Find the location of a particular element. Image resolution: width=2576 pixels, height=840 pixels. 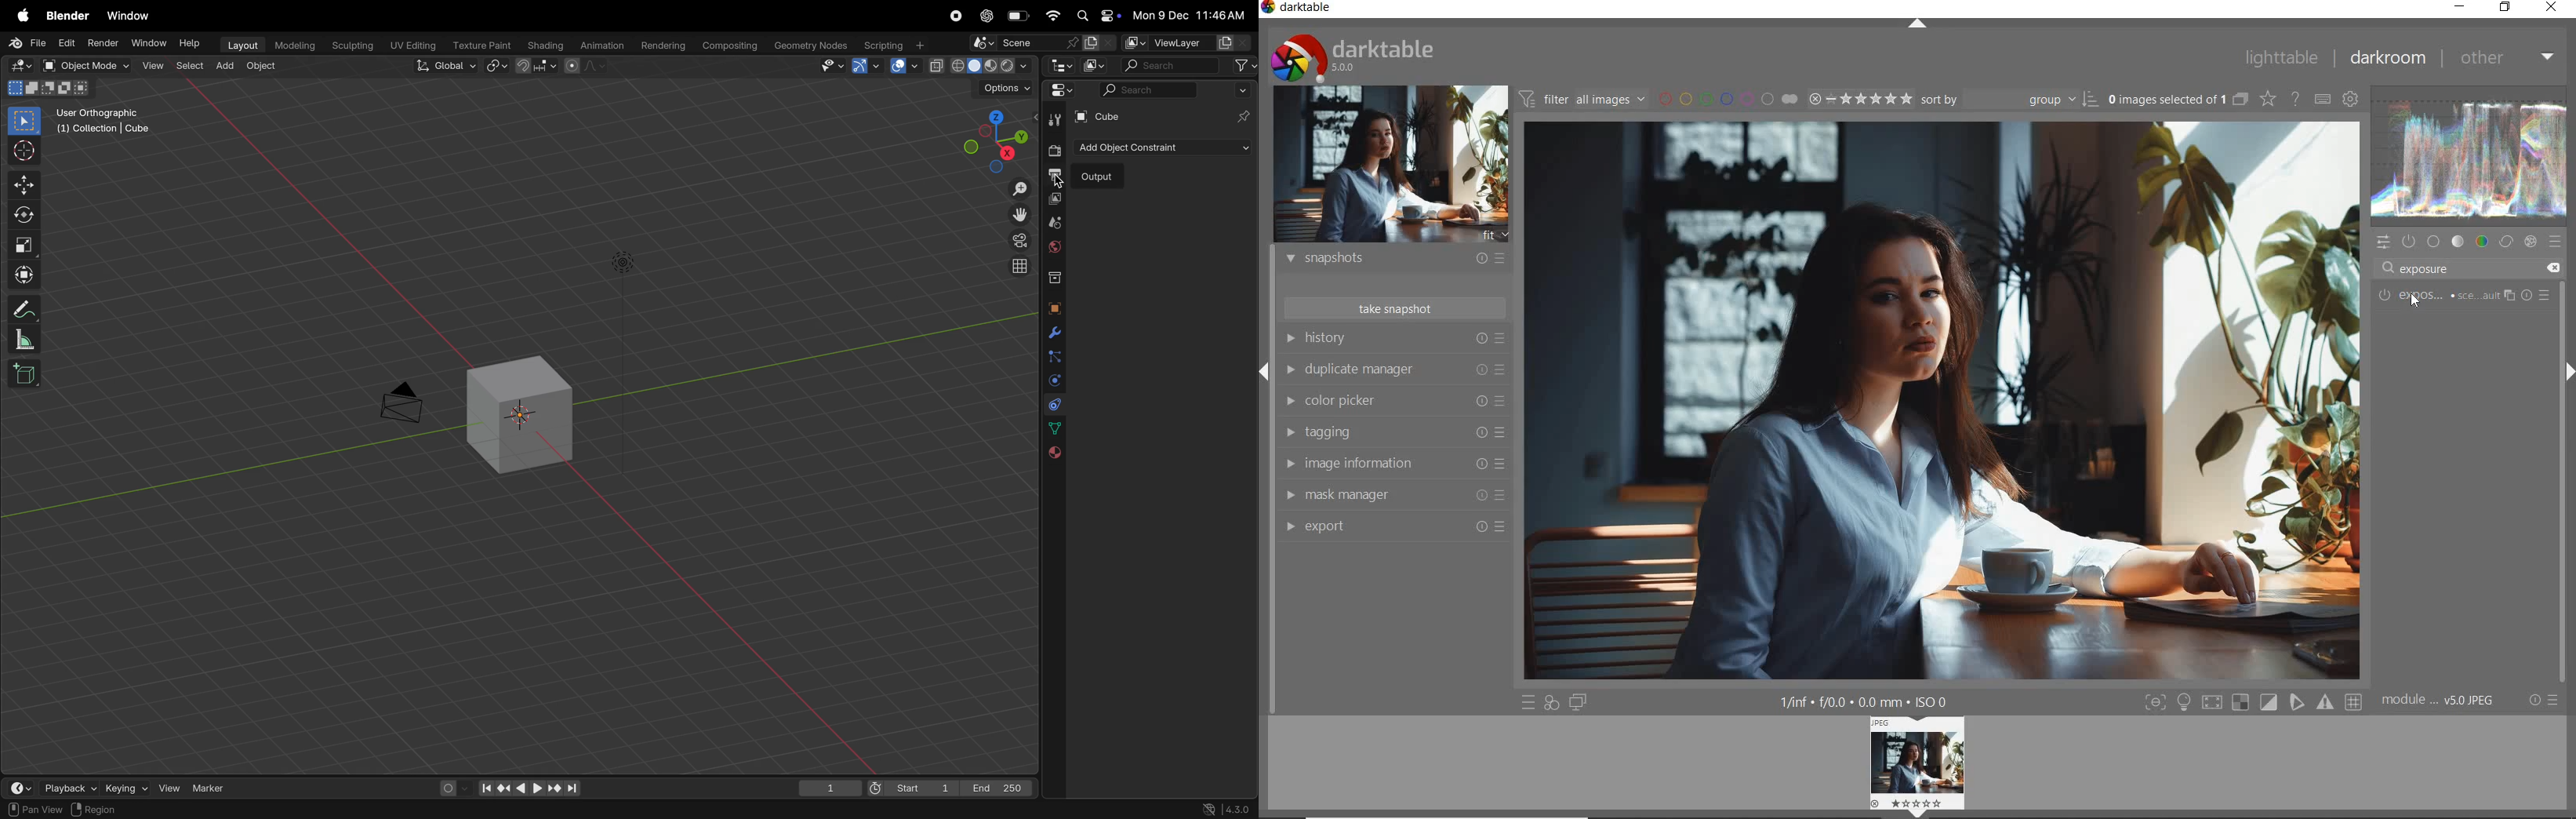

quick access to presets is located at coordinates (1529, 701).